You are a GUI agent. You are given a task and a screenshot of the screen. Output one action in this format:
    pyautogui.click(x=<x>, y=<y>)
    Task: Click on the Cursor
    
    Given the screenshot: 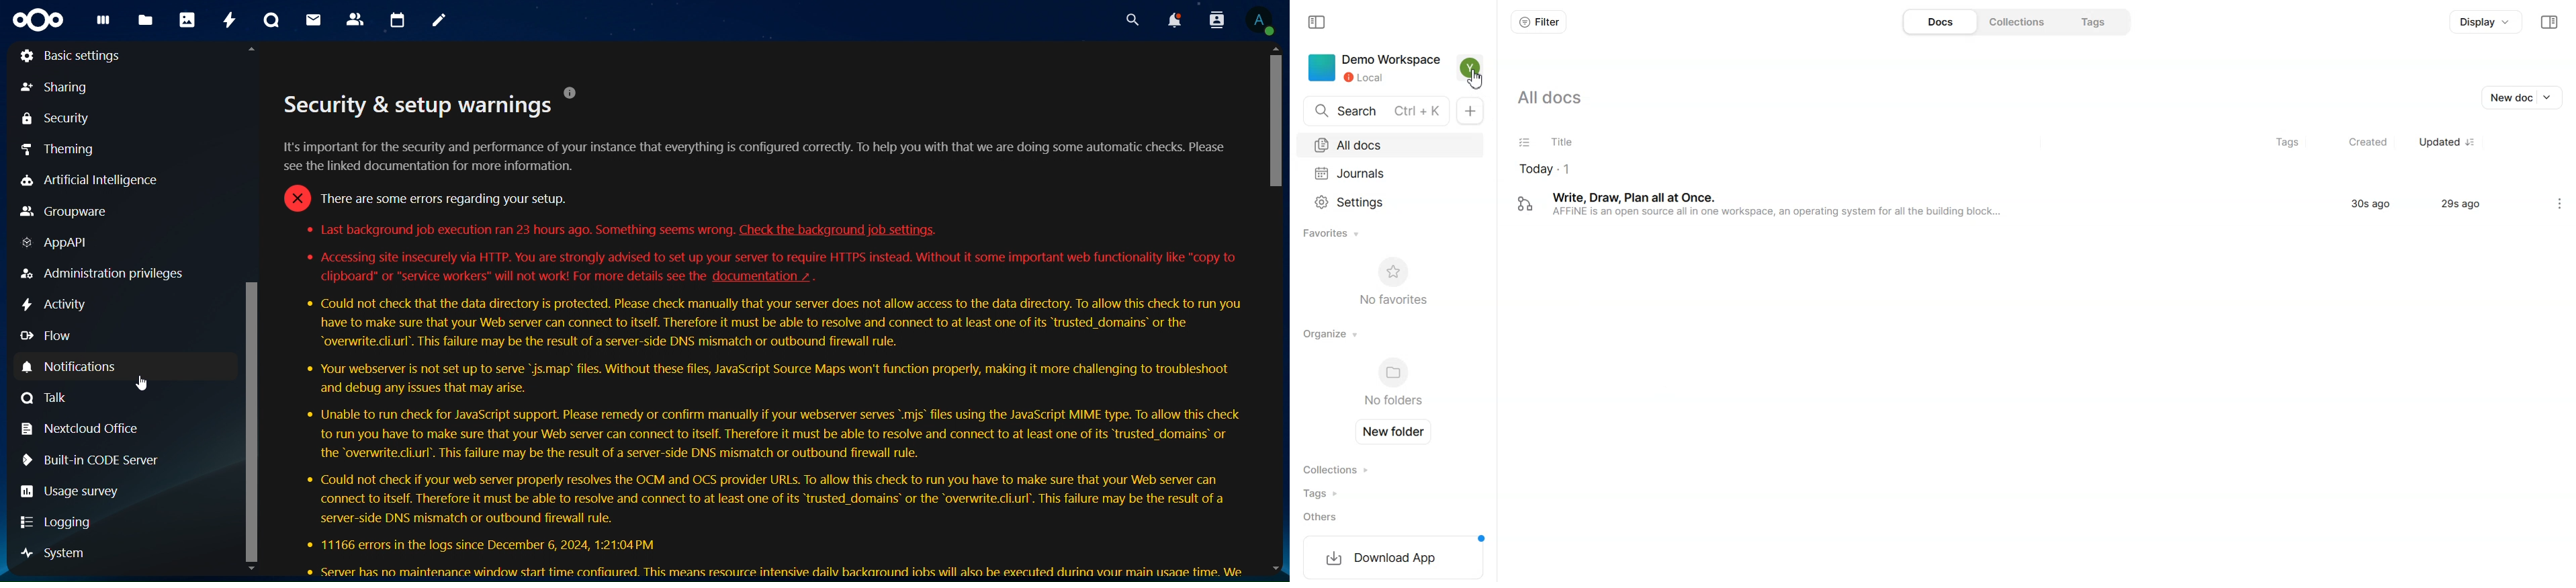 What is the action you would take?
    pyautogui.click(x=141, y=382)
    